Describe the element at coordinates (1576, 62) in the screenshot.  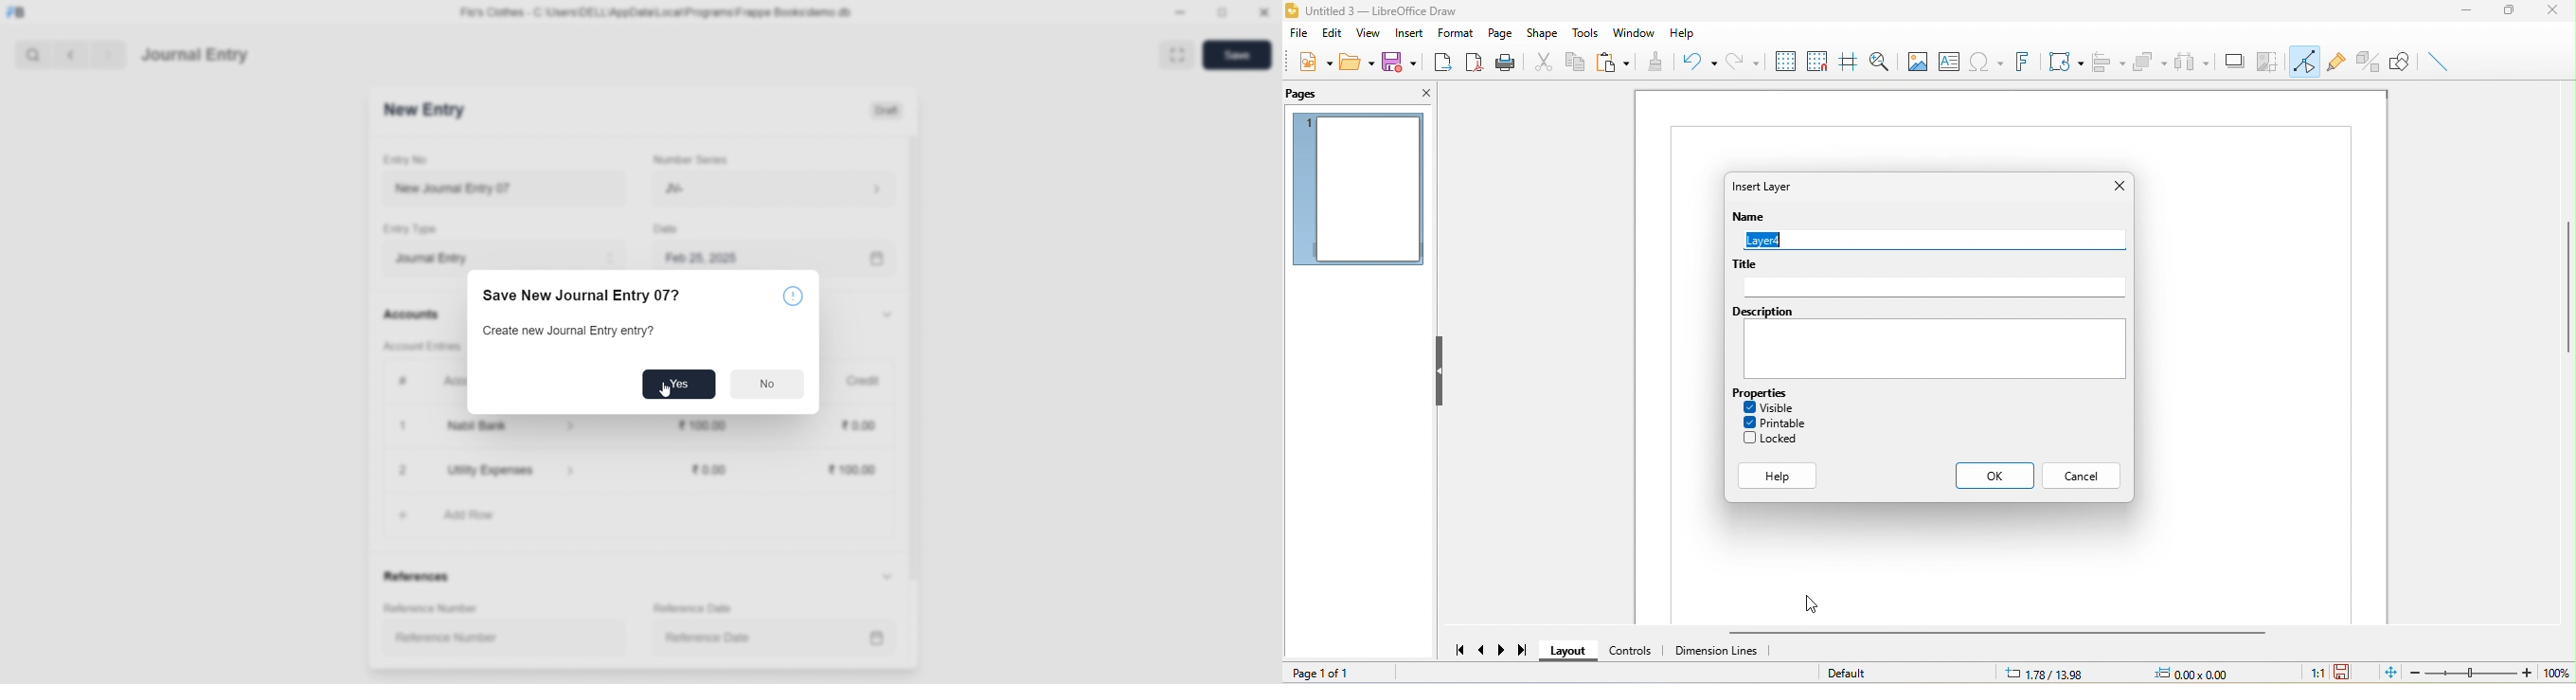
I see `copy` at that location.